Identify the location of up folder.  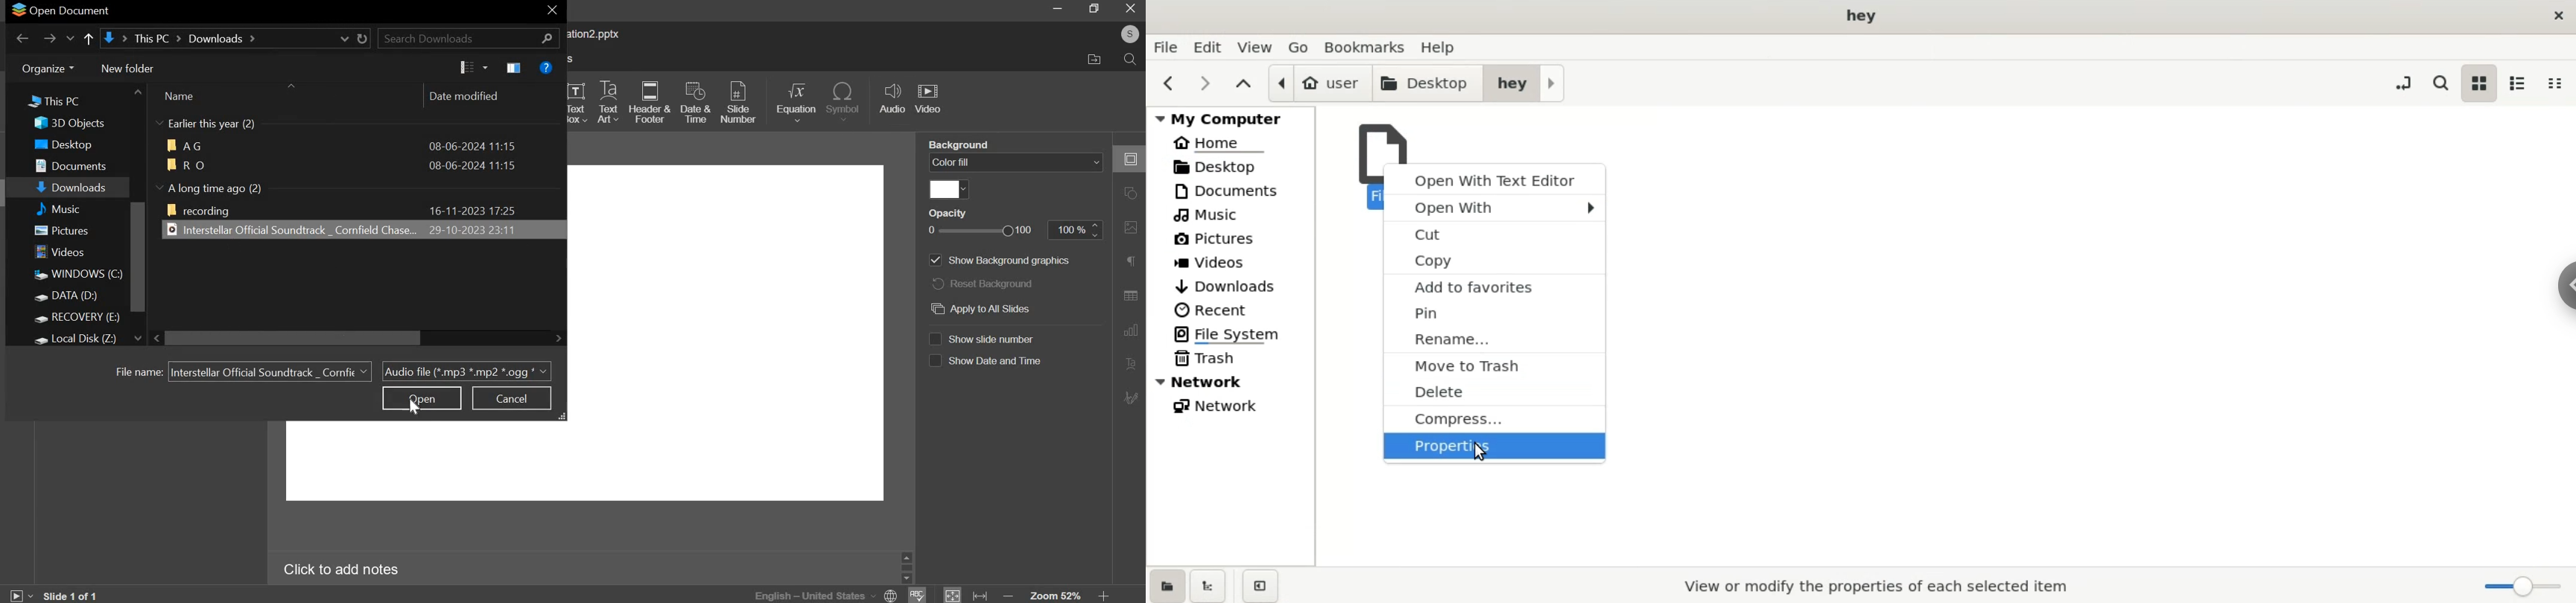
(89, 39).